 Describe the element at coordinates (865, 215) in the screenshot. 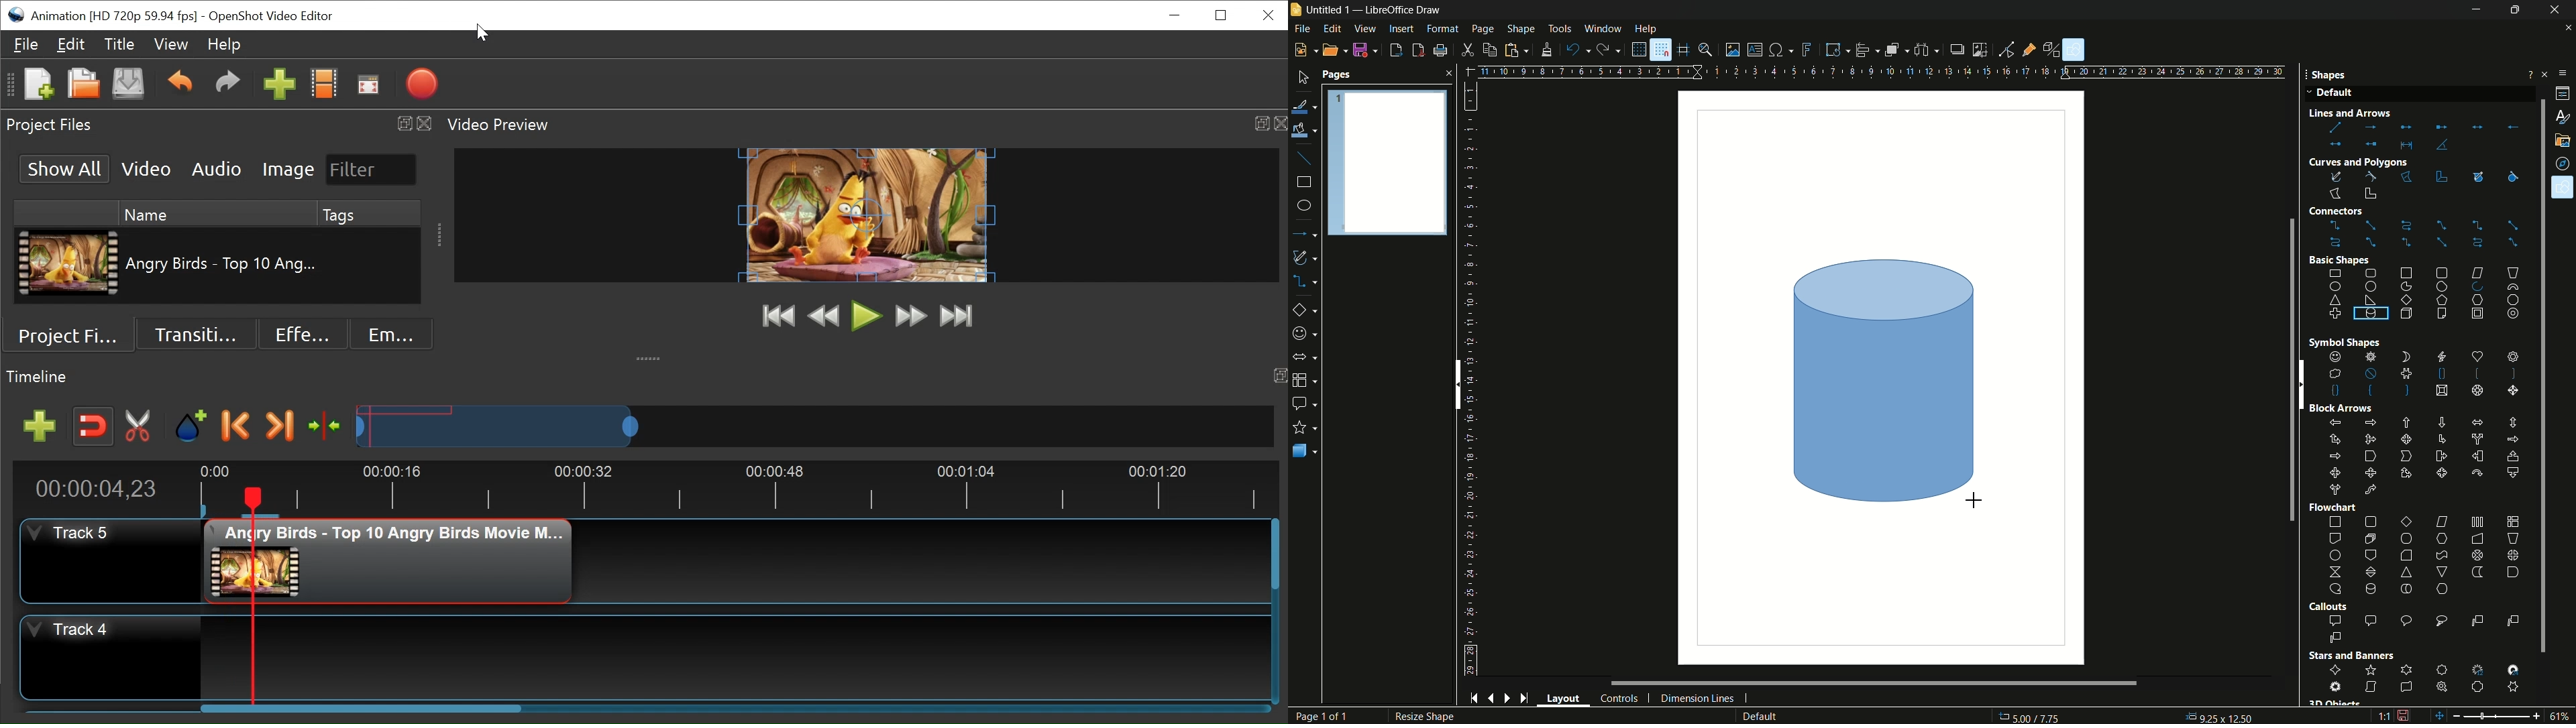

I see `Preview Window` at that location.